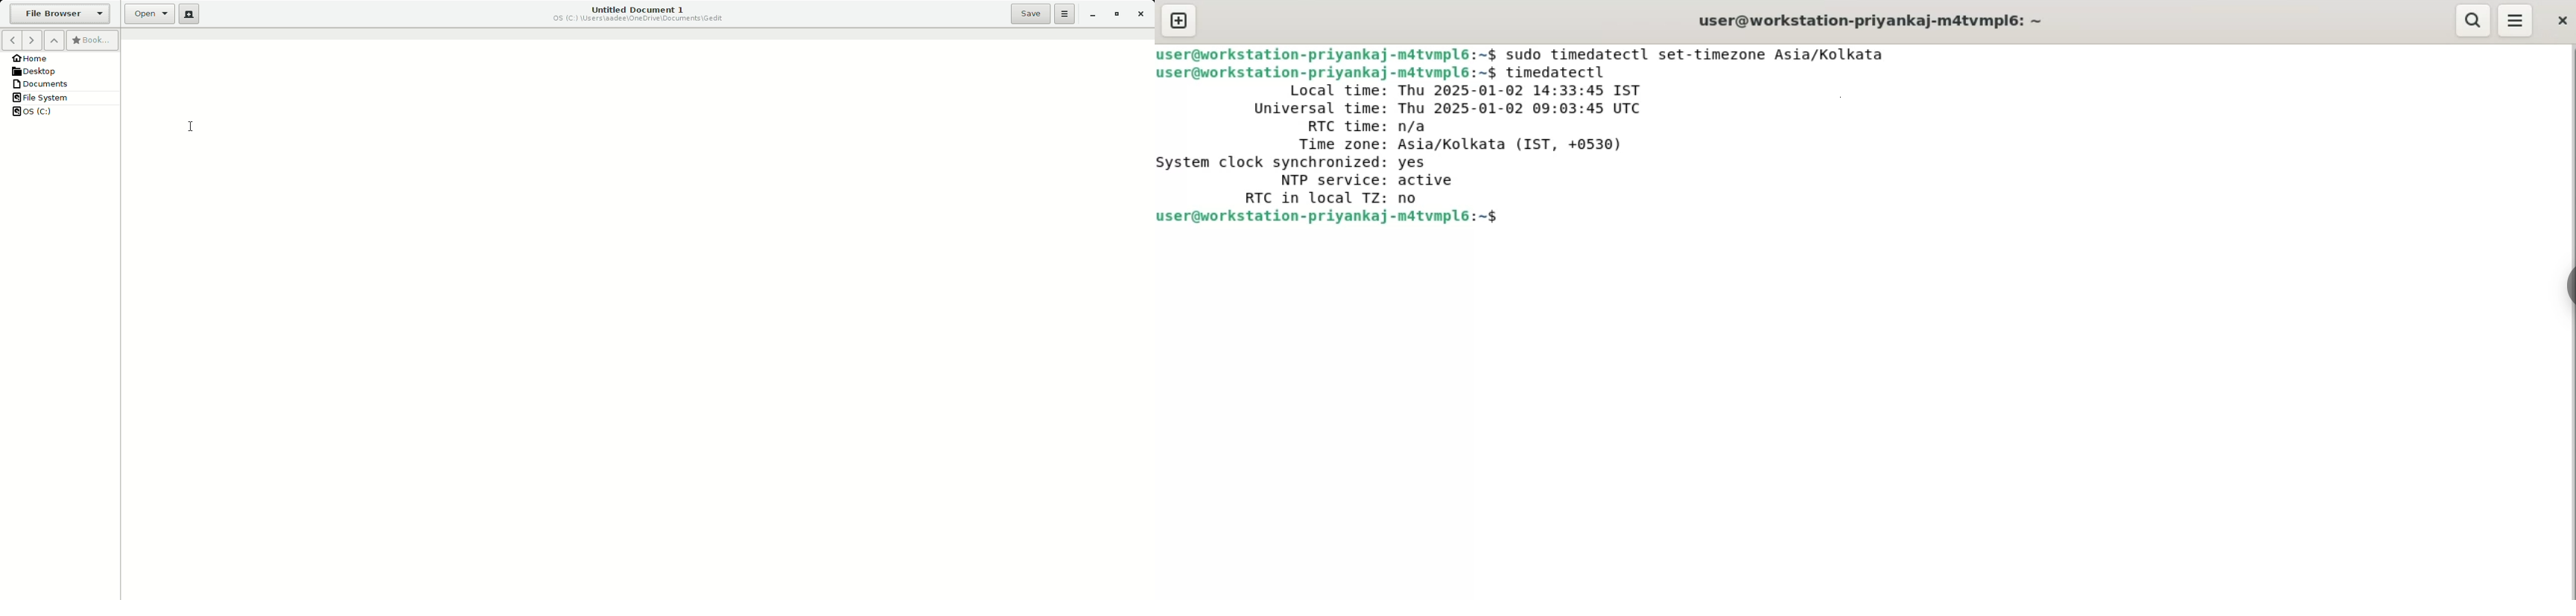  What do you see at coordinates (1090, 15) in the screenshot?
I see `Minimize` at bounding box center [1090, 15].